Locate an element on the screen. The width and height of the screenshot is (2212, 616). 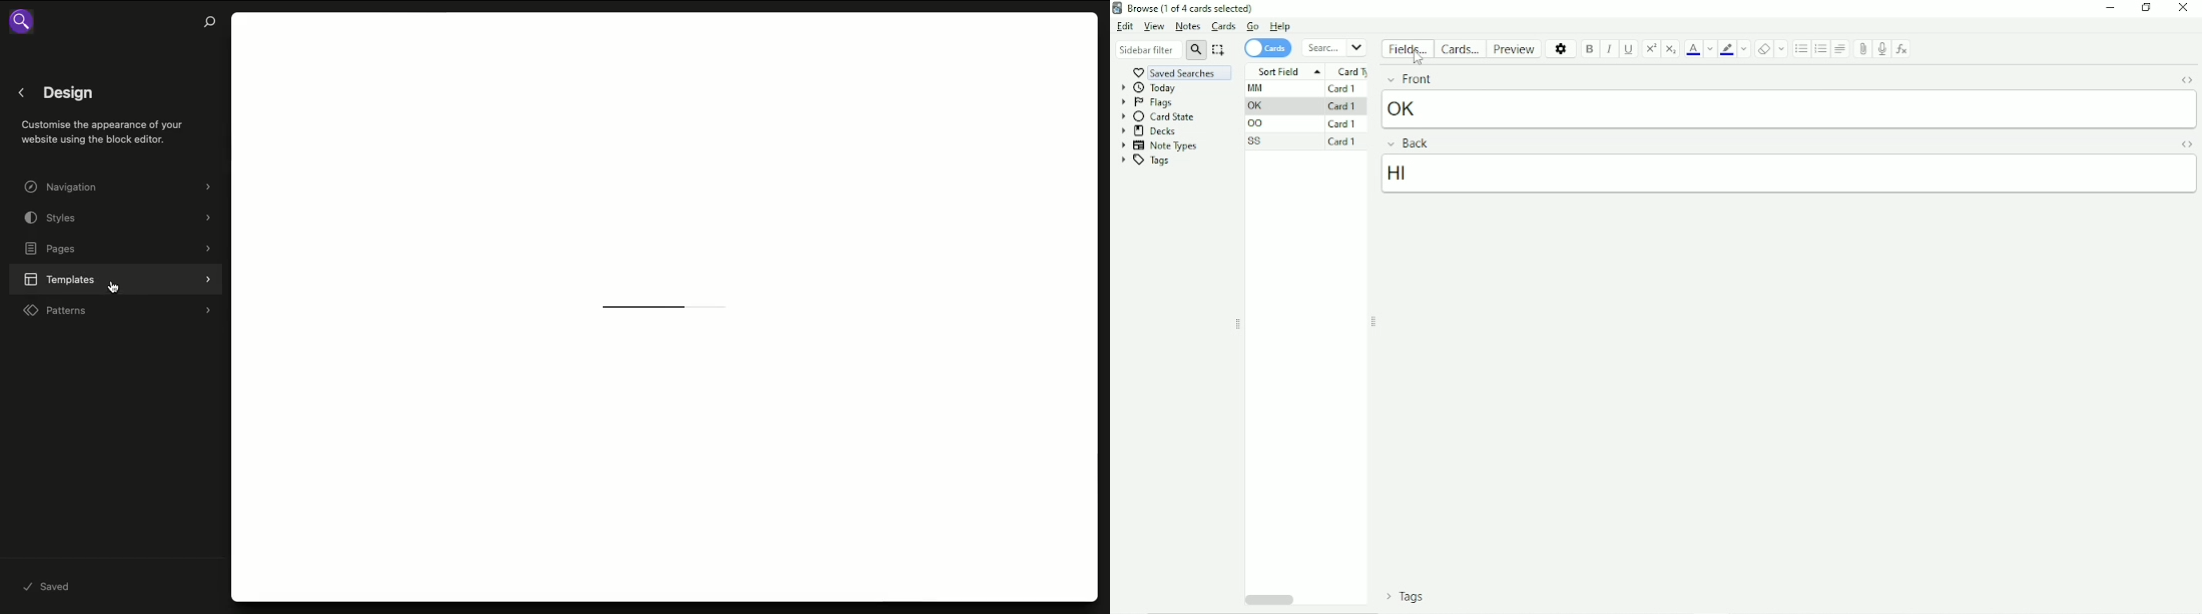
Back is located at coordinates (1405, 143).